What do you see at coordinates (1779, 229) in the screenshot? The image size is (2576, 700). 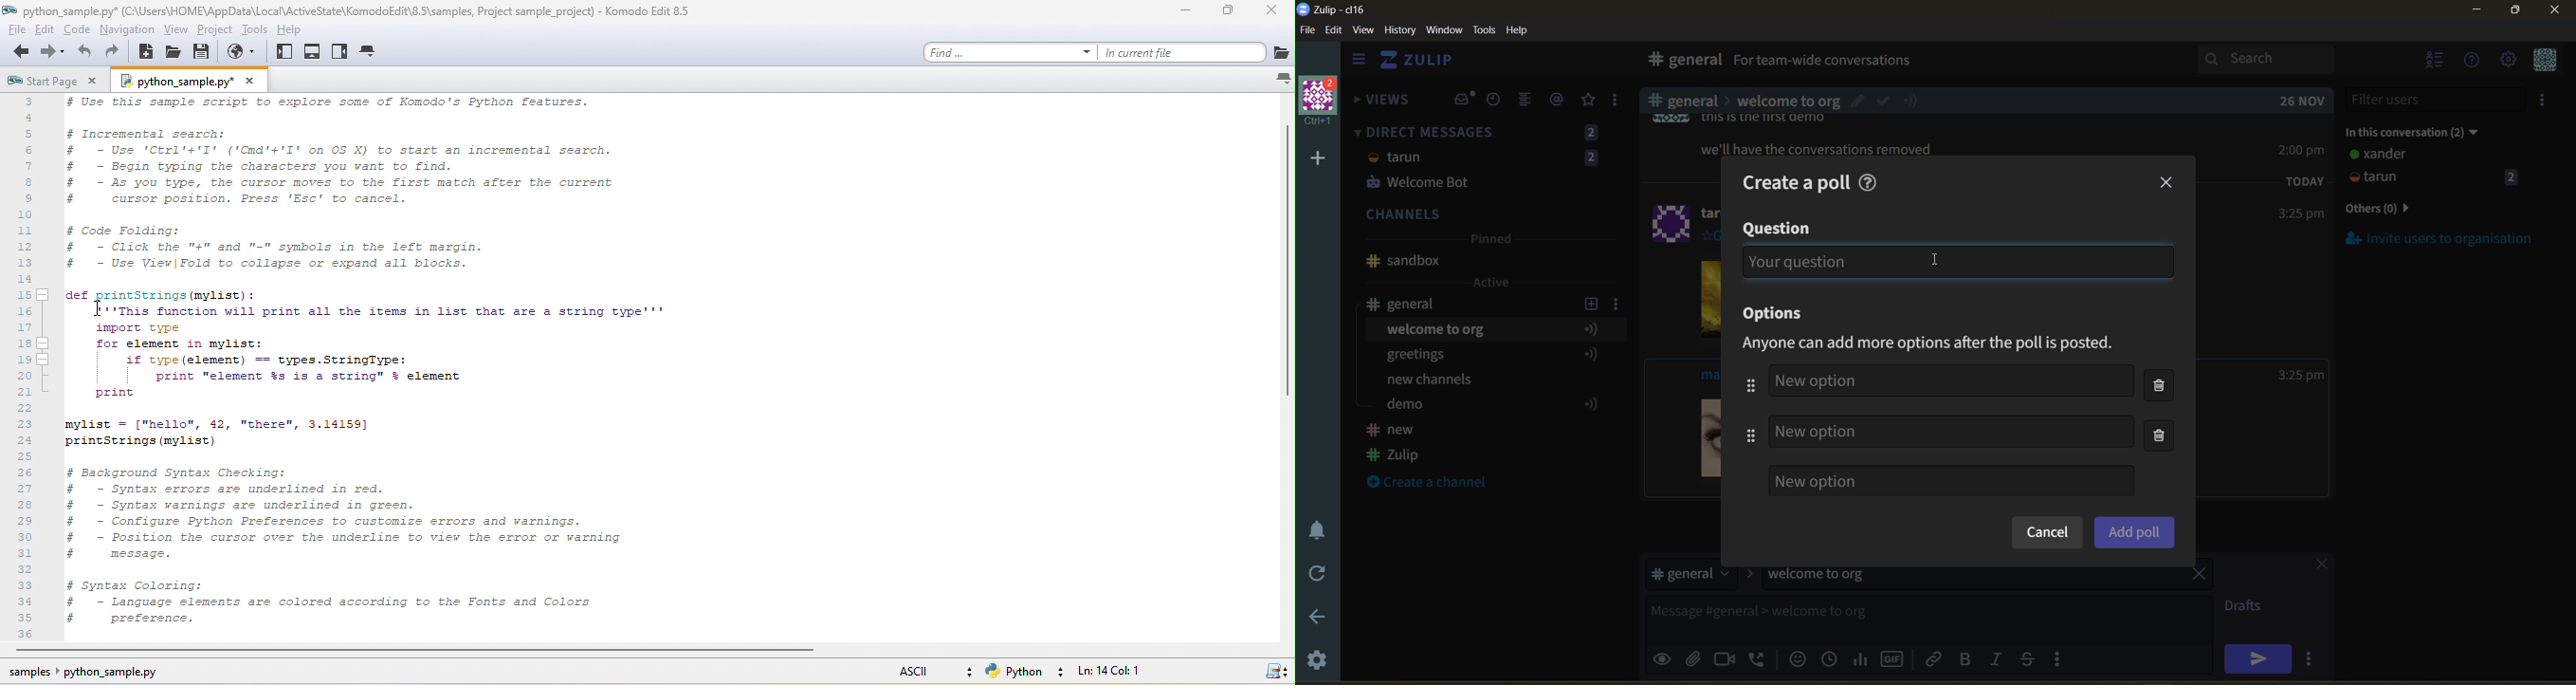 I see `question` at bounding box center [1779, 229].